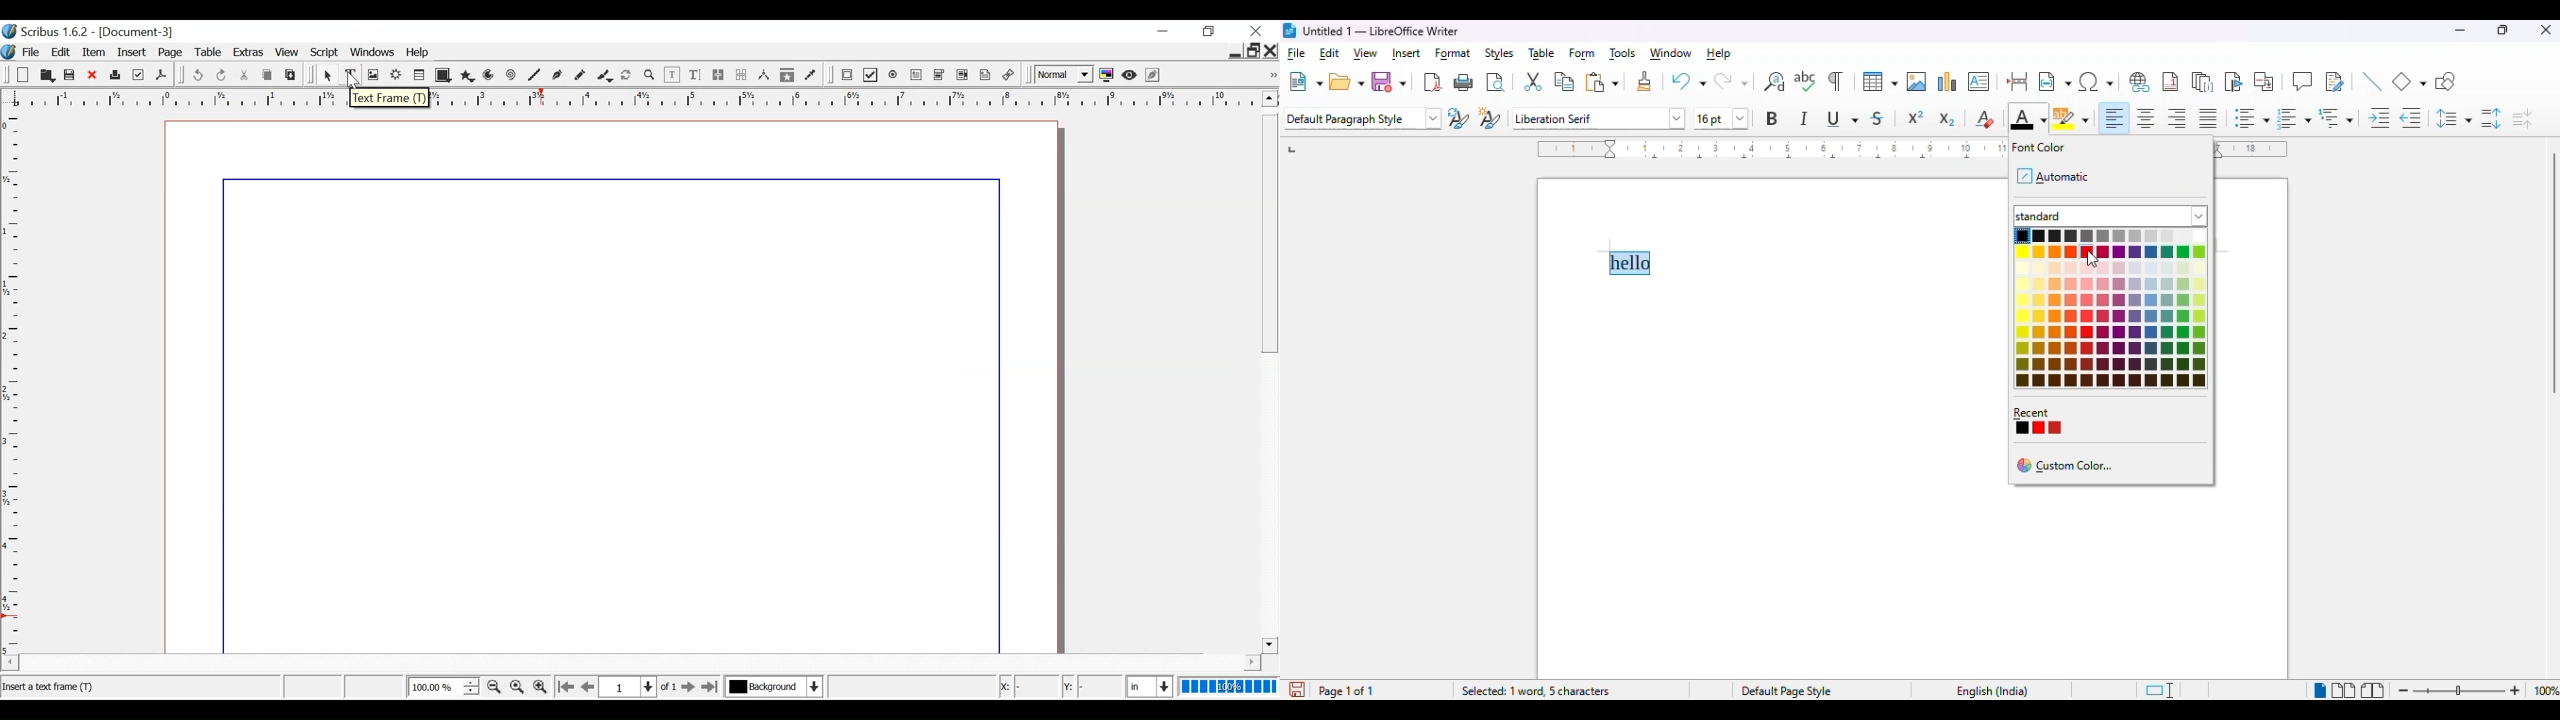 Image resolution: width=2576 pixels, height=728 pixels. Describe the element at coordinates (2318, 691) in the screenshot. I see `single-page view` at that location.